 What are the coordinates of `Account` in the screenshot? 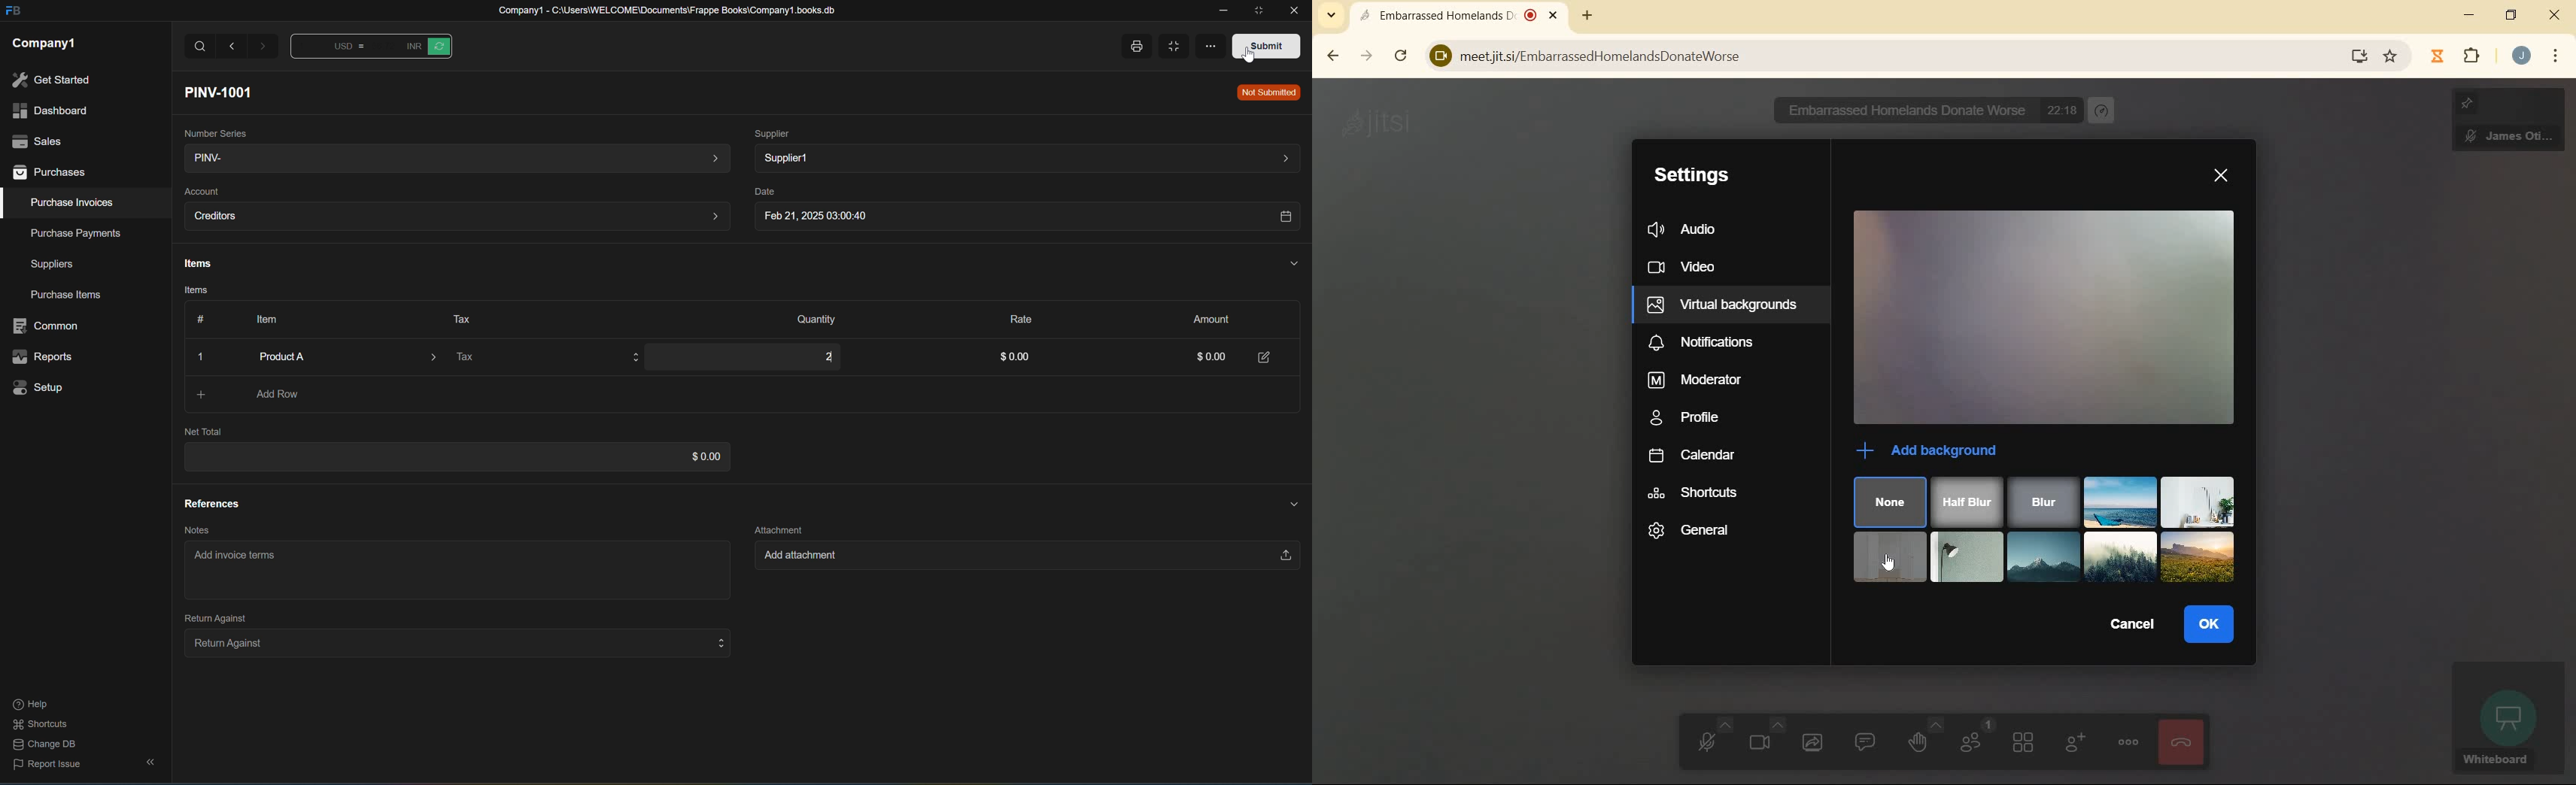 It's located at (201, 192).